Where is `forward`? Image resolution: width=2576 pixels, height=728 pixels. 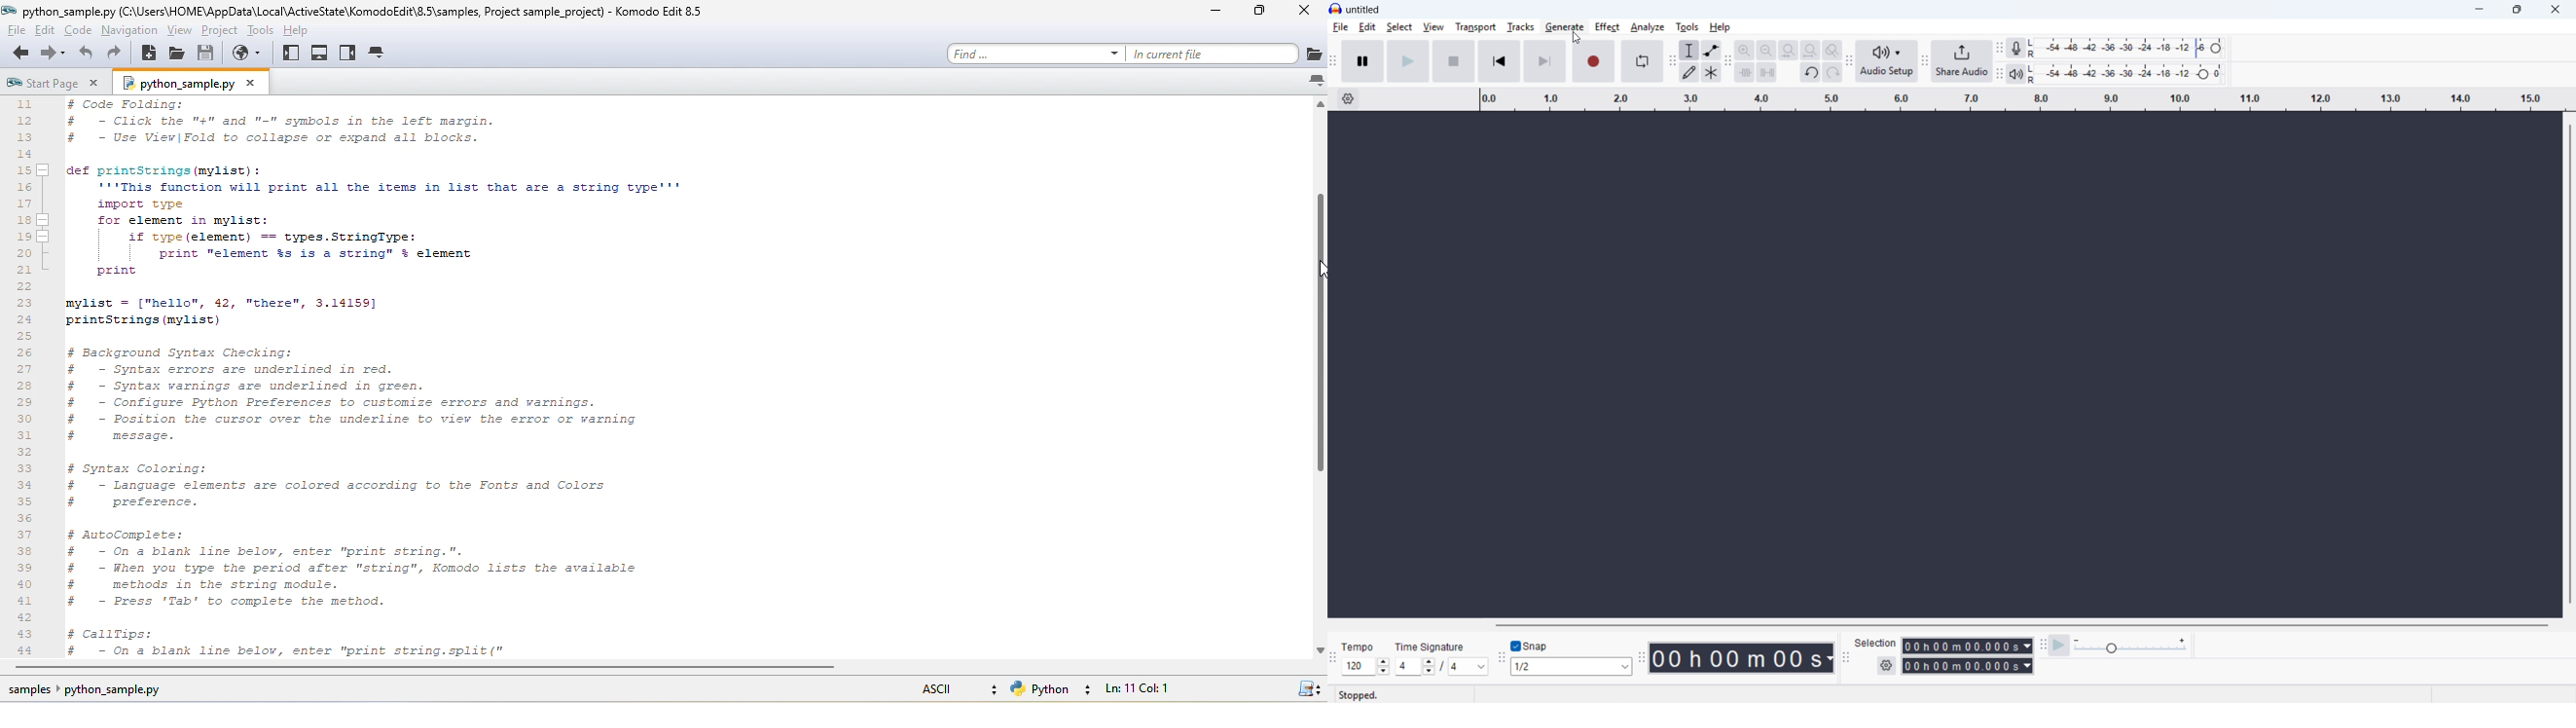
forward is located at coordinates (54, 54).